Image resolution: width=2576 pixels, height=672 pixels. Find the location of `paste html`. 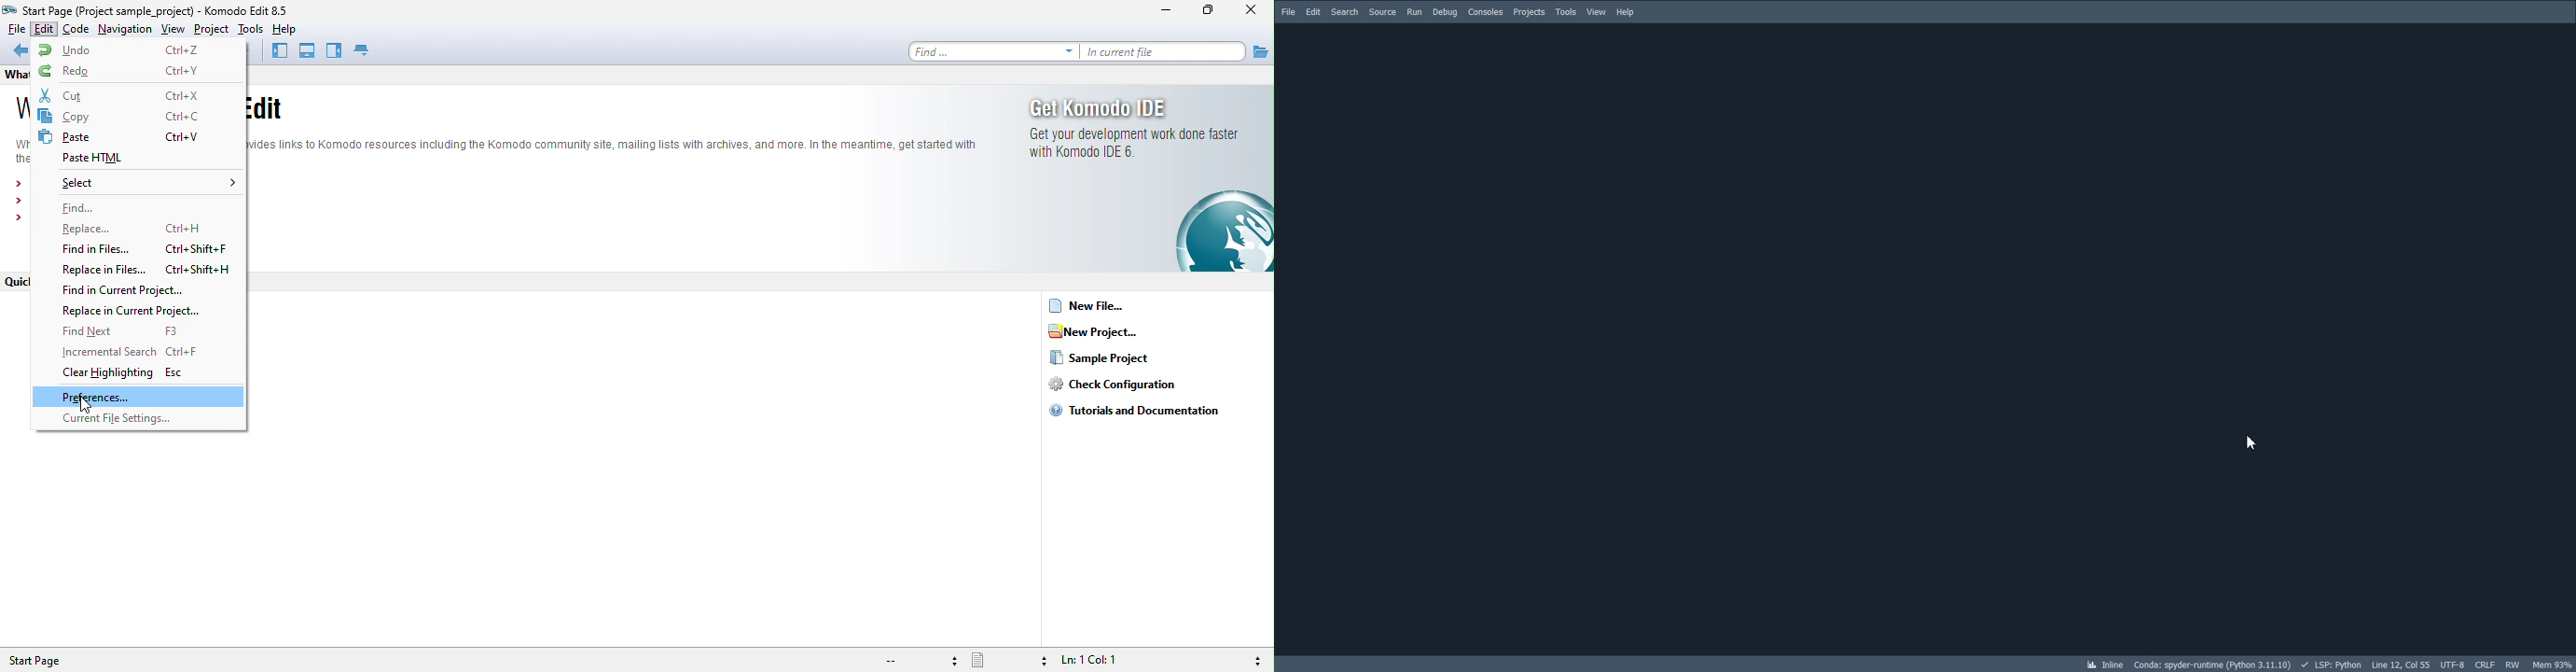

paste html is located at coordinates (128, 159).